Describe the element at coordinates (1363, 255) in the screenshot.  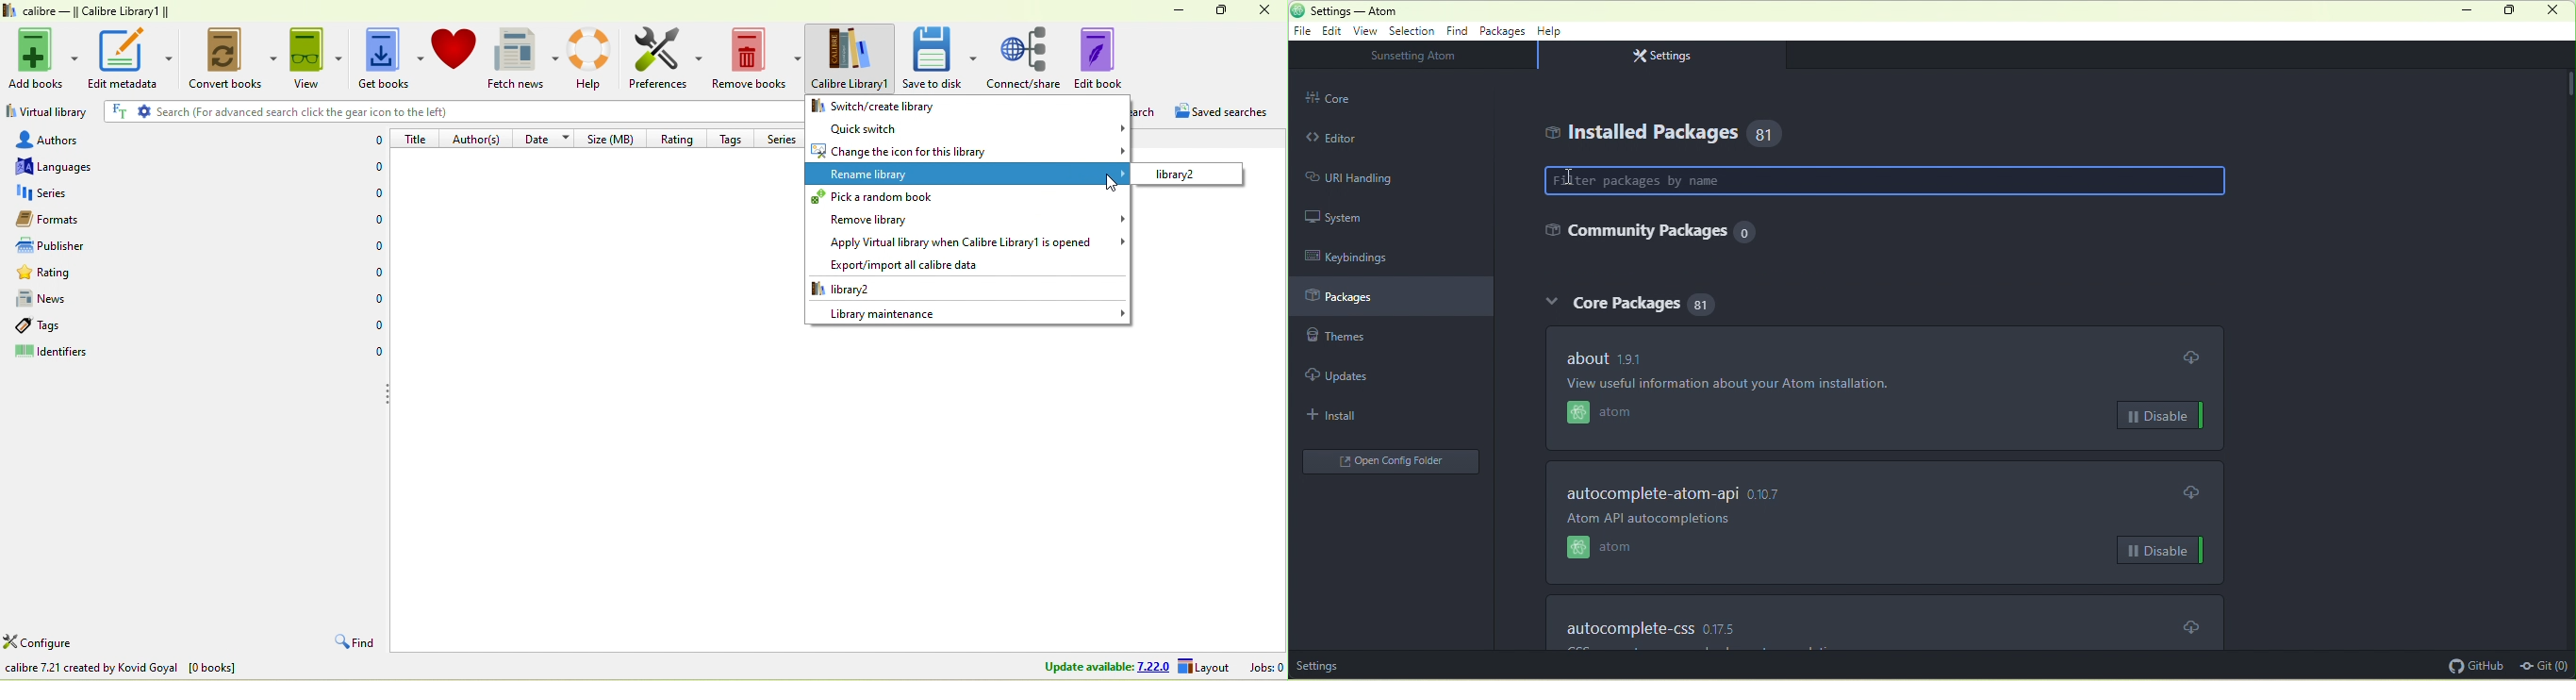
I see `key bindings` at that location.